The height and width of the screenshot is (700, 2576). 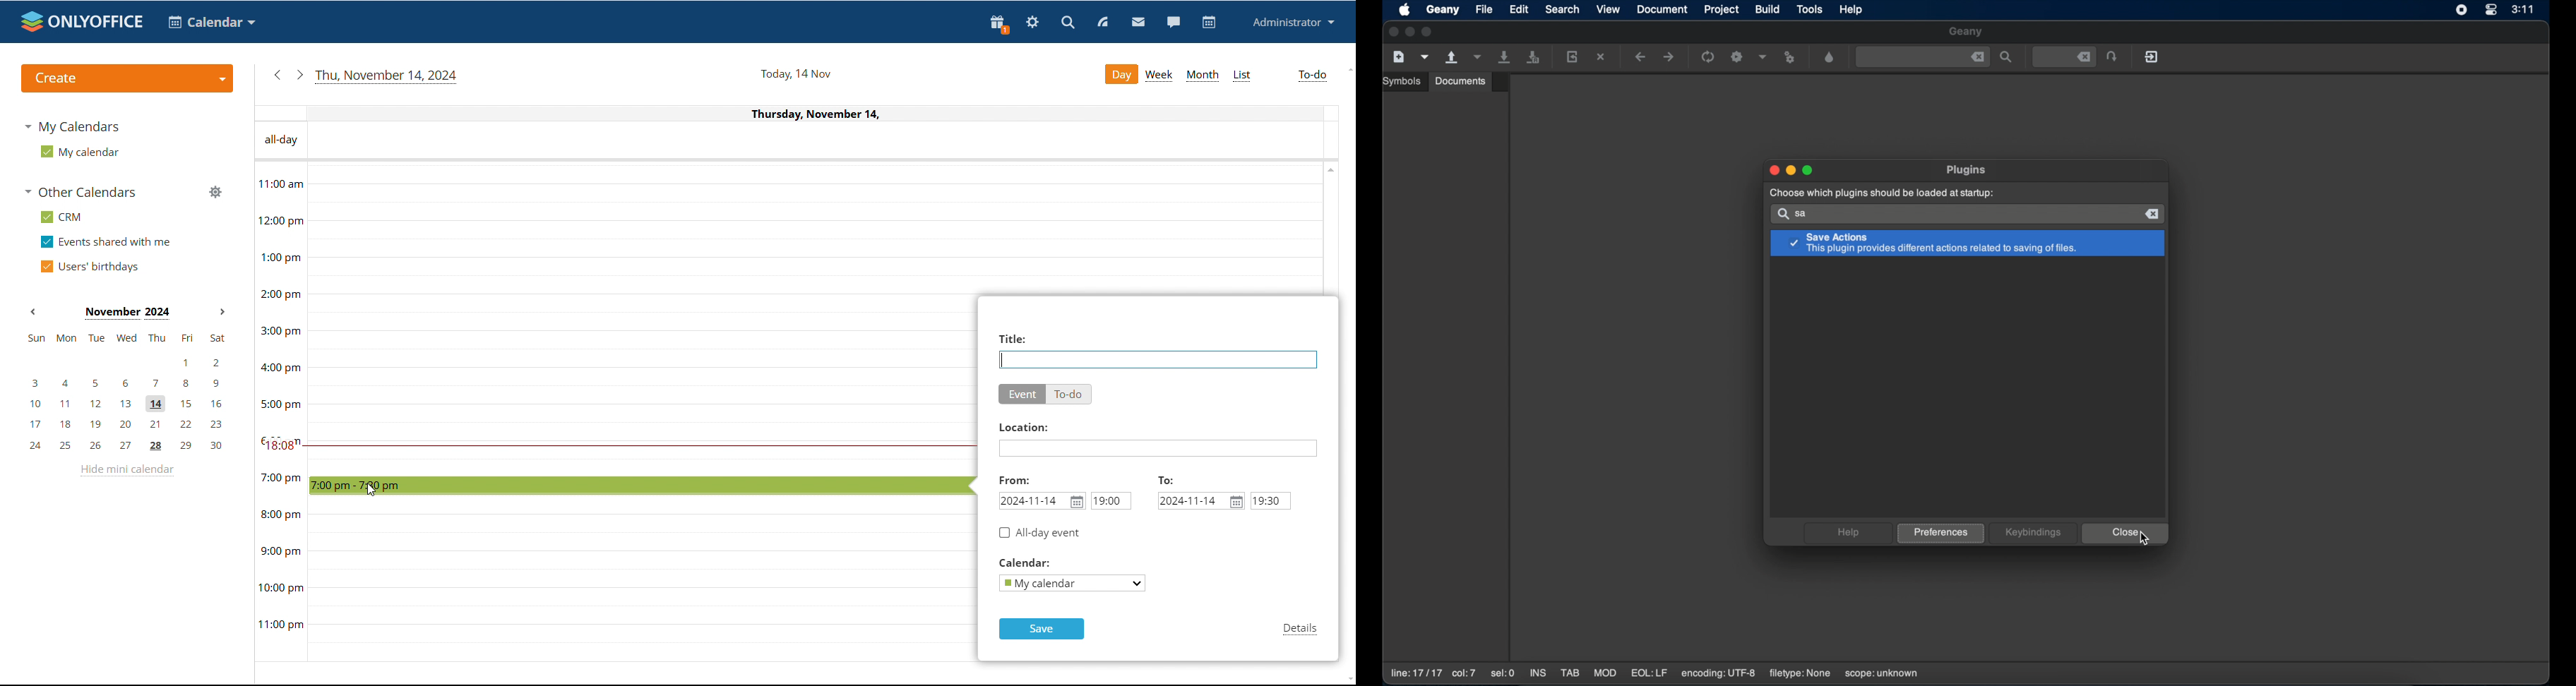 What do you see at coordinates (1967, 32) in the screenshot?
I see `geany` at bounding box center [1967, 32].